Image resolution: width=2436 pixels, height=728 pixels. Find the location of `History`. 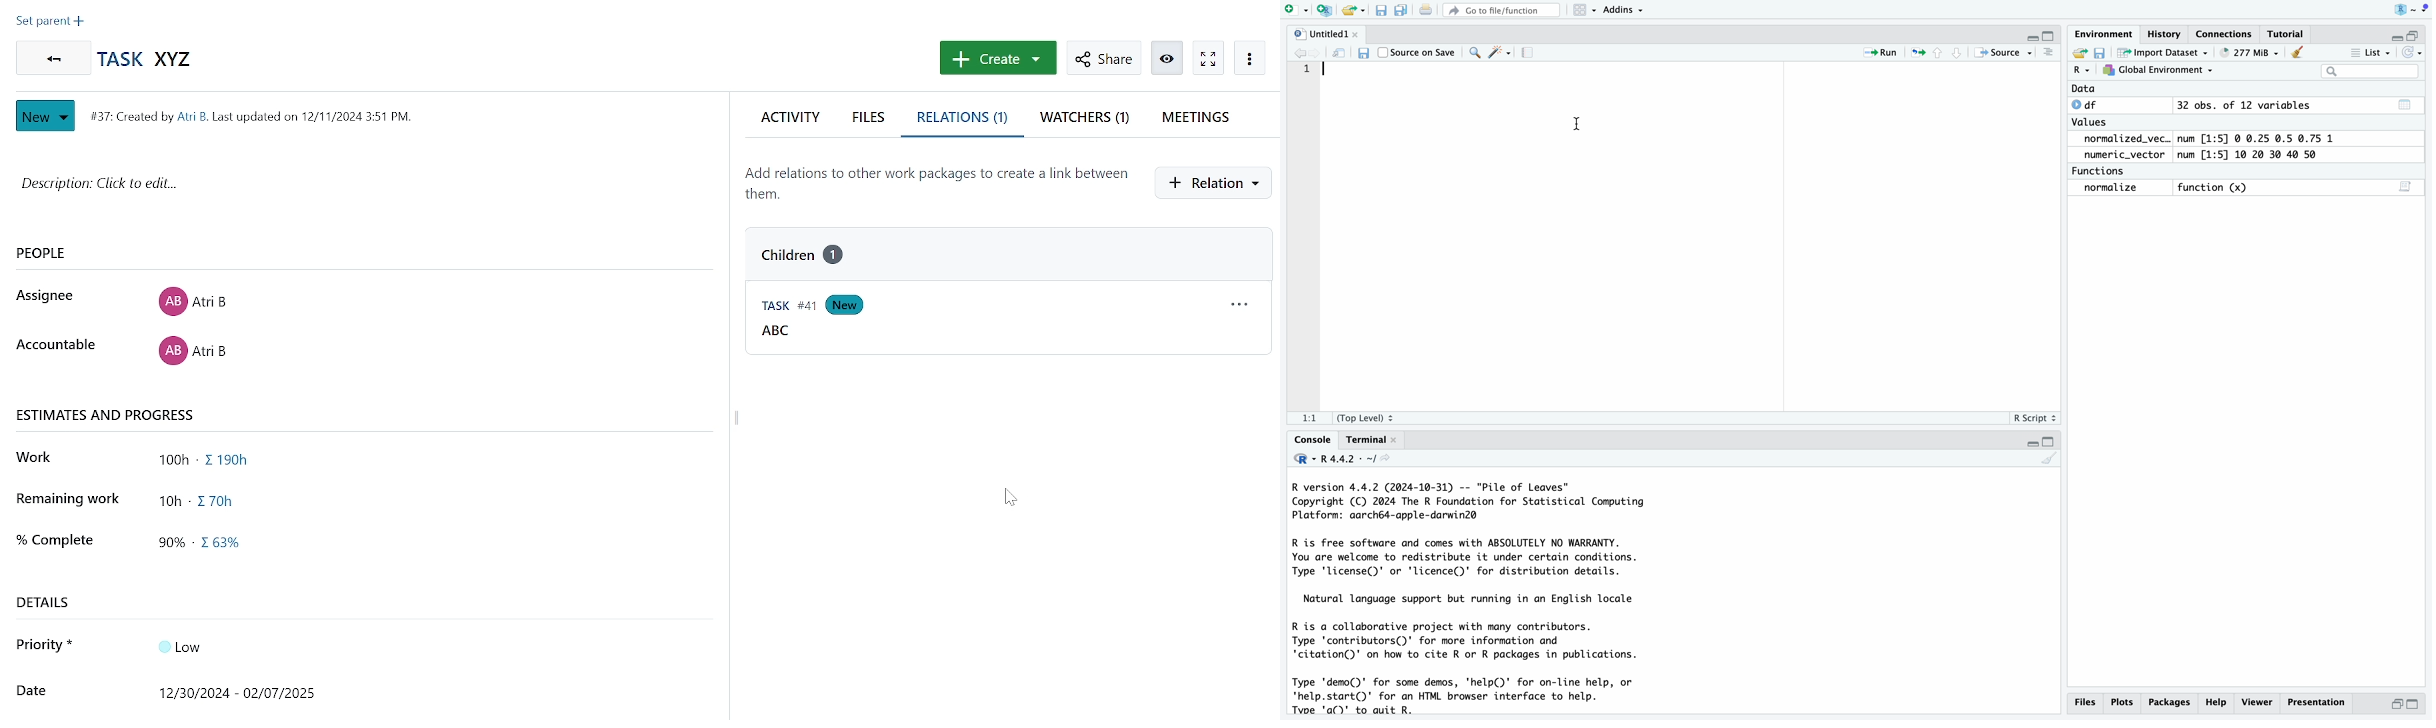

History is located at coordinates (2165, 34).